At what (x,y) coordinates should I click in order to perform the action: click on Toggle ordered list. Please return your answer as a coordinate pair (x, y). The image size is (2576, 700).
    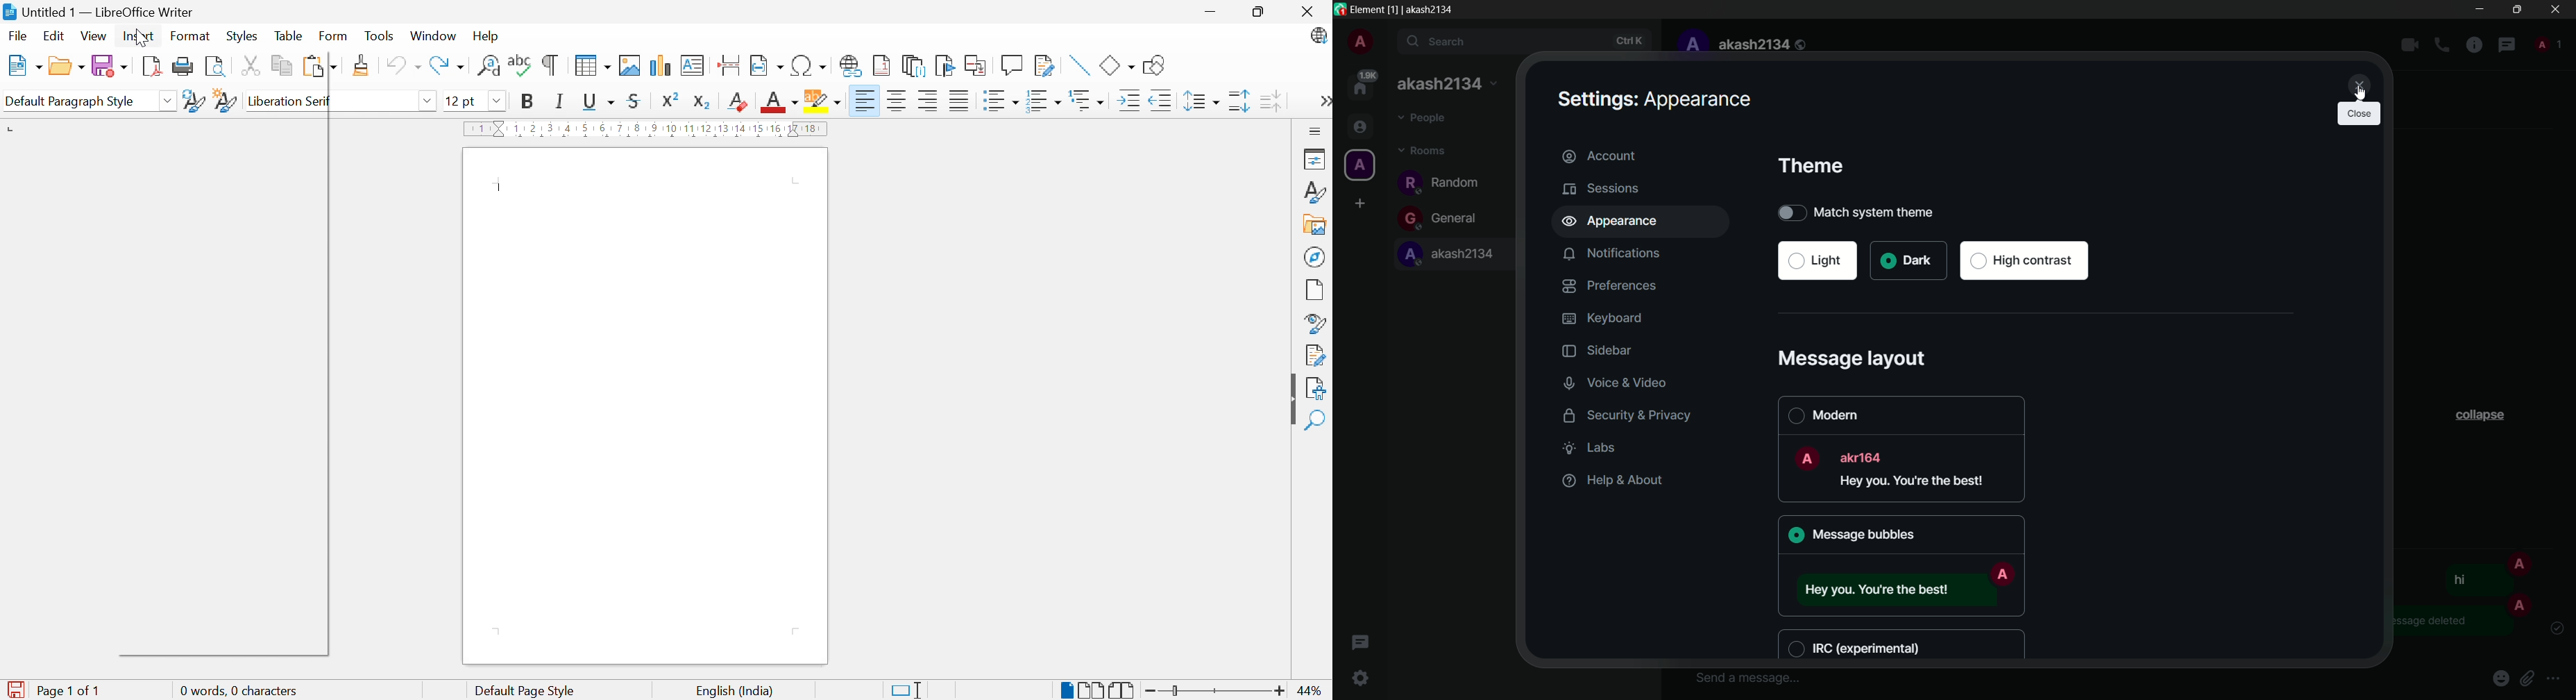
    Looking at the image, I should click on (1042, 102).